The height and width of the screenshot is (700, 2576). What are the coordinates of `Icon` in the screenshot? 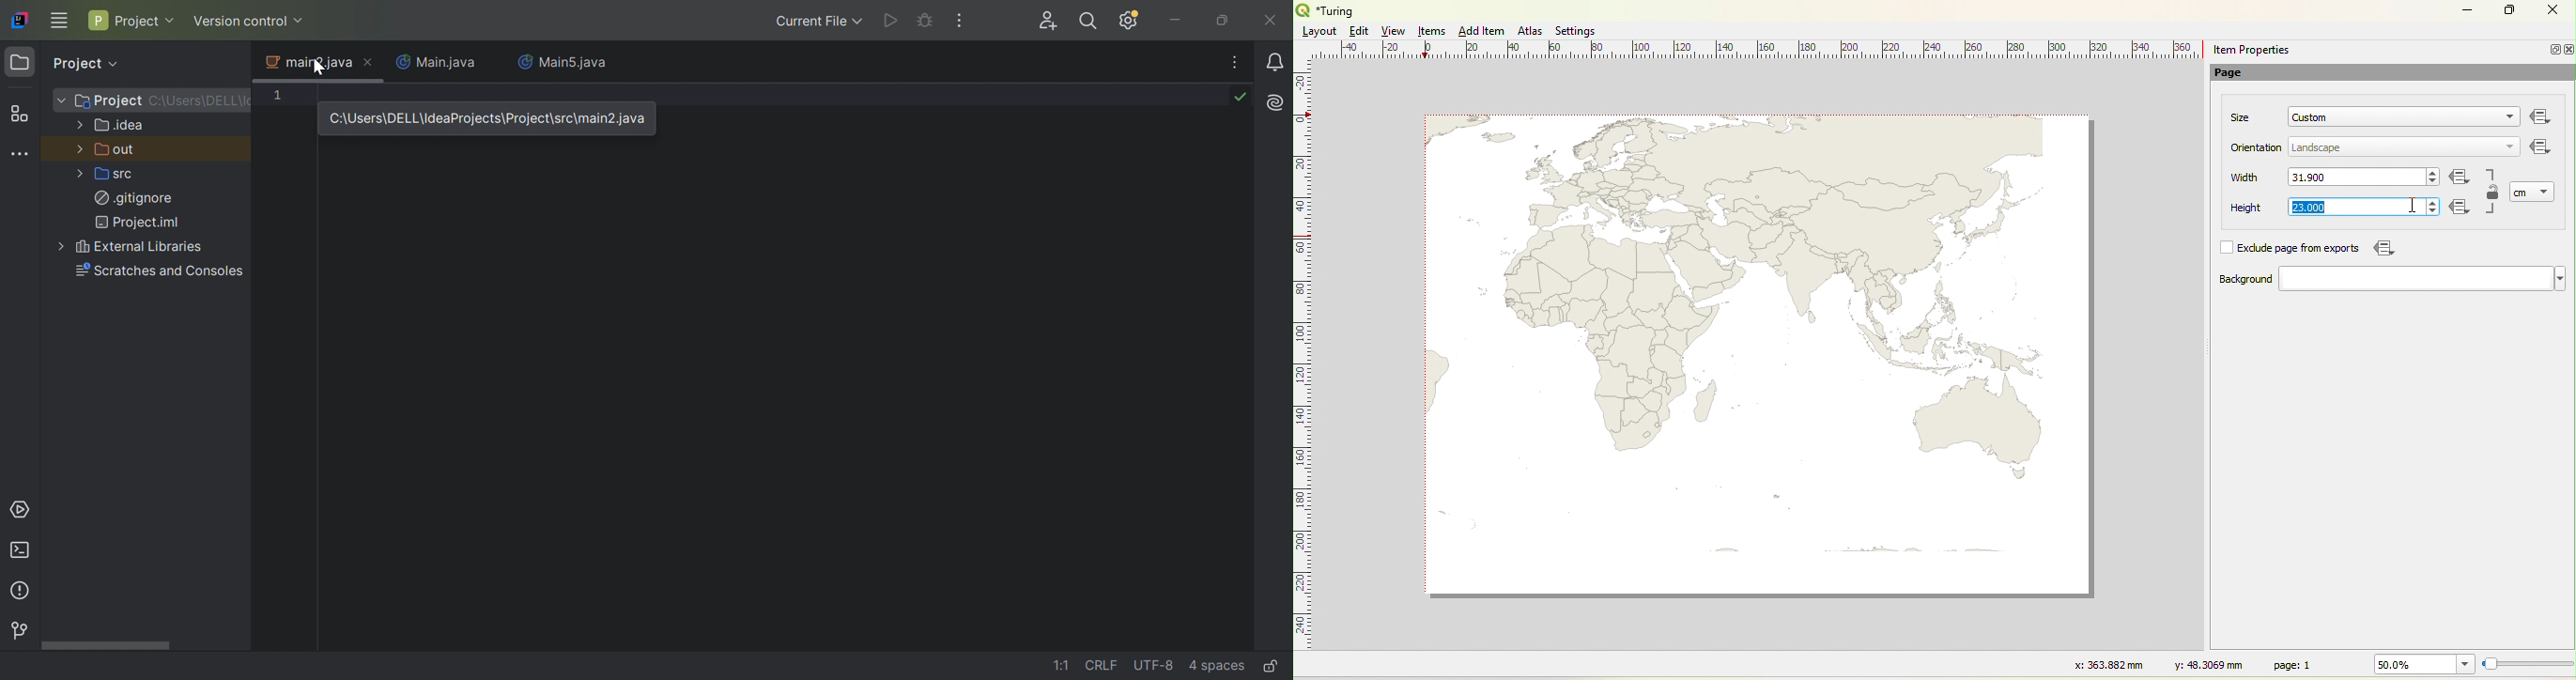 It's located at (2541, 148).